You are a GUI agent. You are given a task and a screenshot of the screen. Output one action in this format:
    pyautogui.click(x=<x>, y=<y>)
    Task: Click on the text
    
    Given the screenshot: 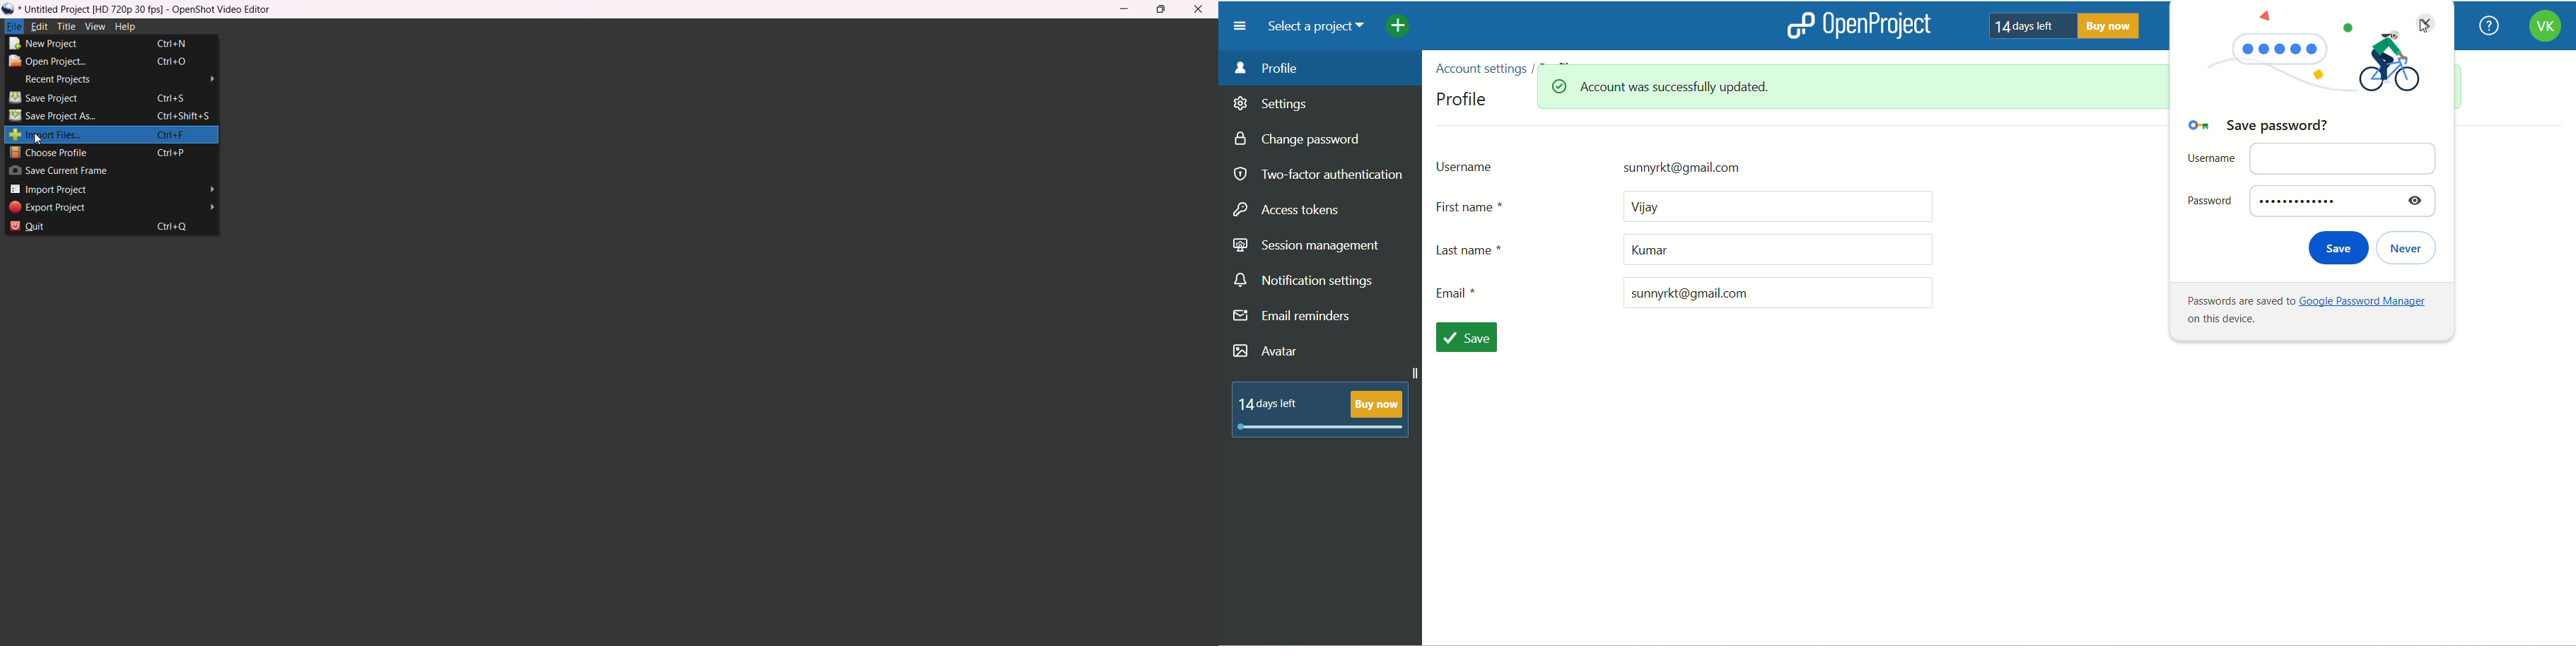 What is the action you would take?
    pyautogui.click(x=2302, y=310)
    